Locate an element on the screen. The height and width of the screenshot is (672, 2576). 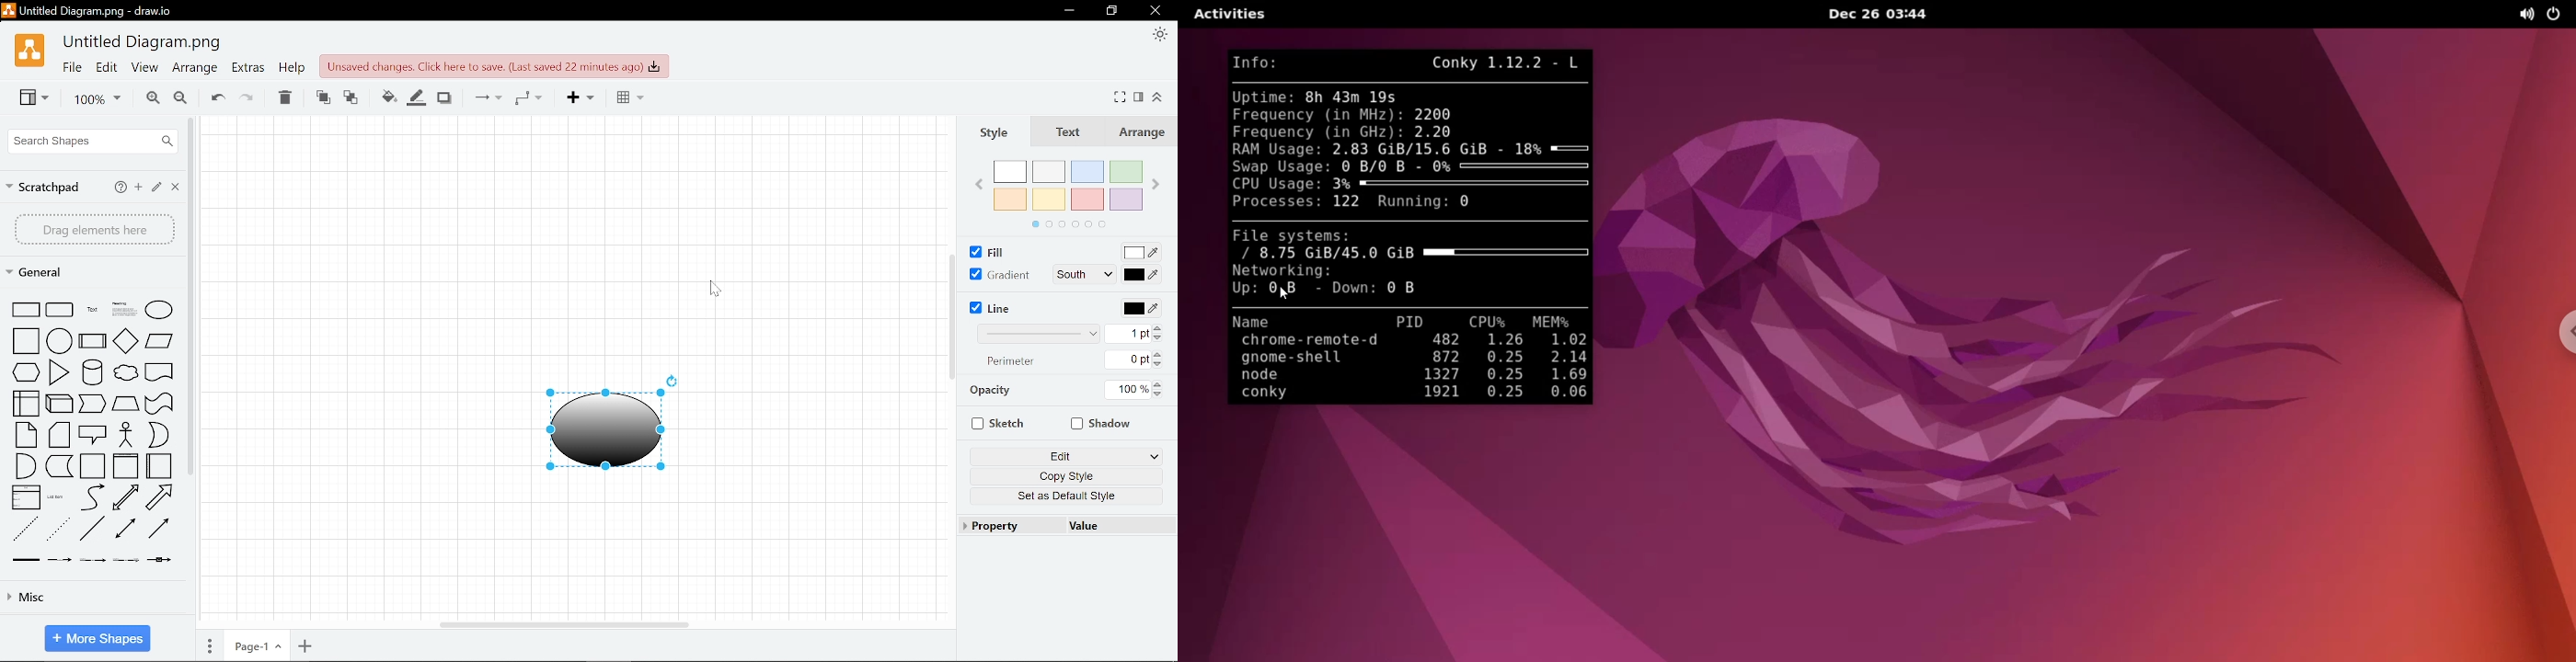
Appearence is located at coordinates (1157, 35).